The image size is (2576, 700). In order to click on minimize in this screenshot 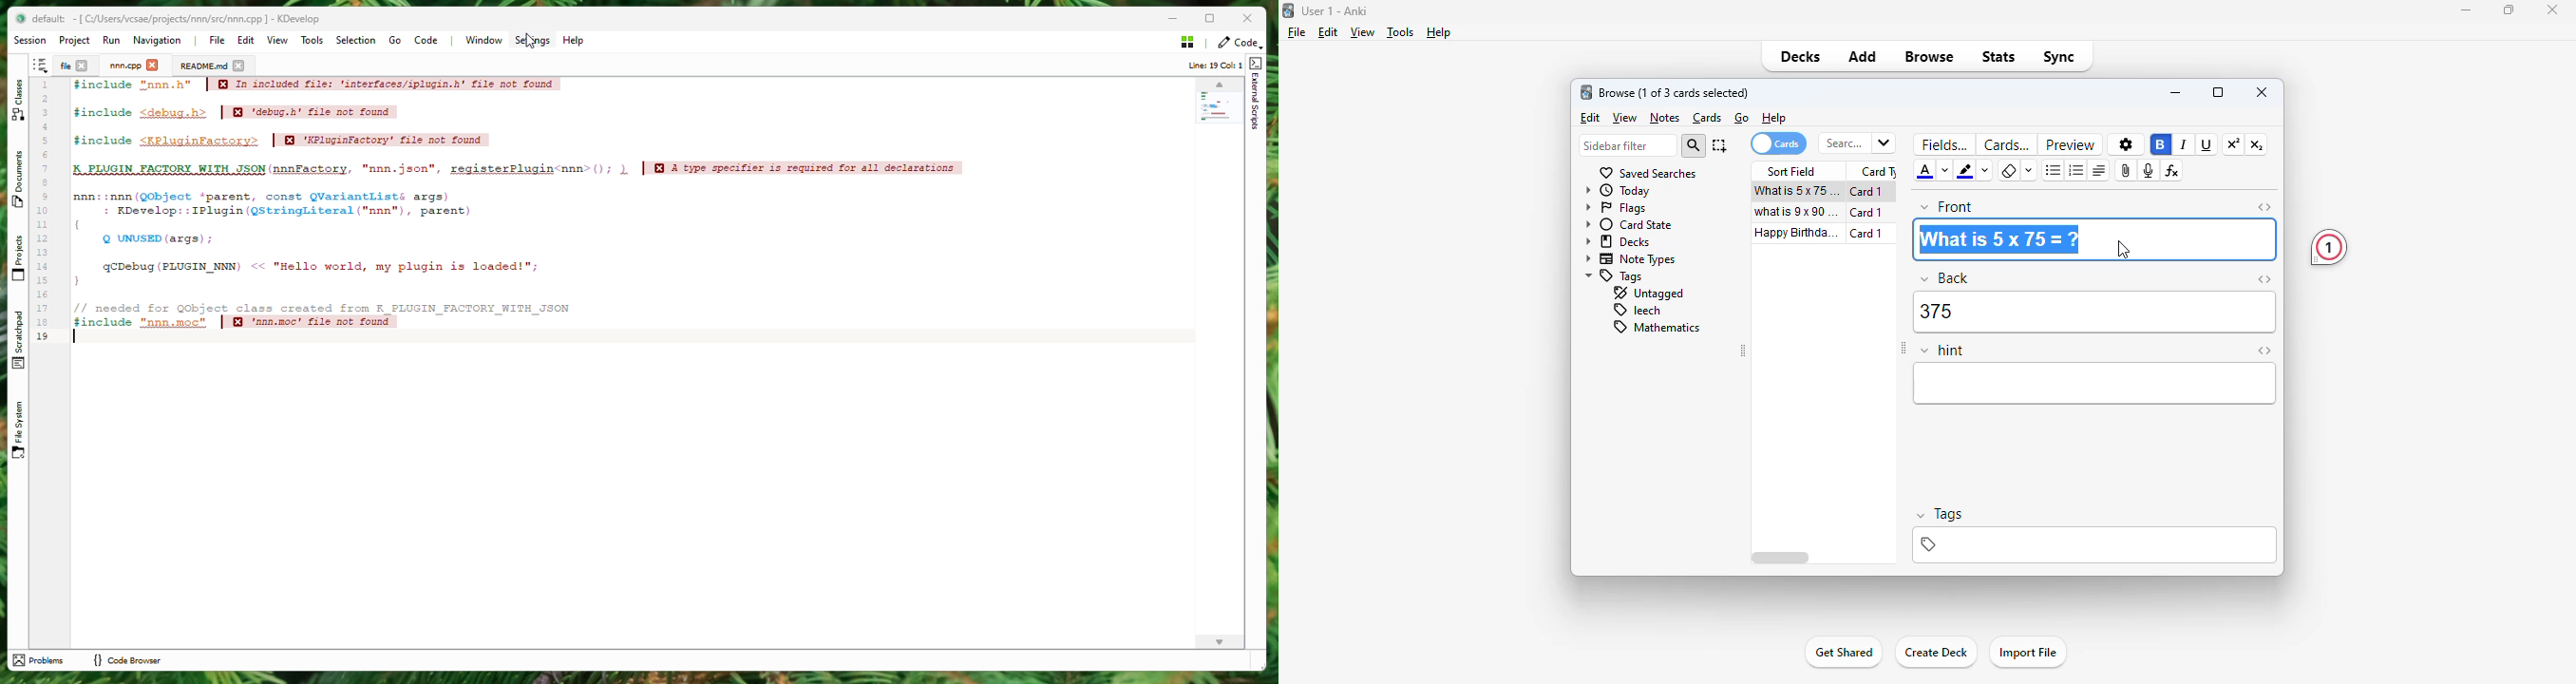, I will do `click(2466, 10)`.